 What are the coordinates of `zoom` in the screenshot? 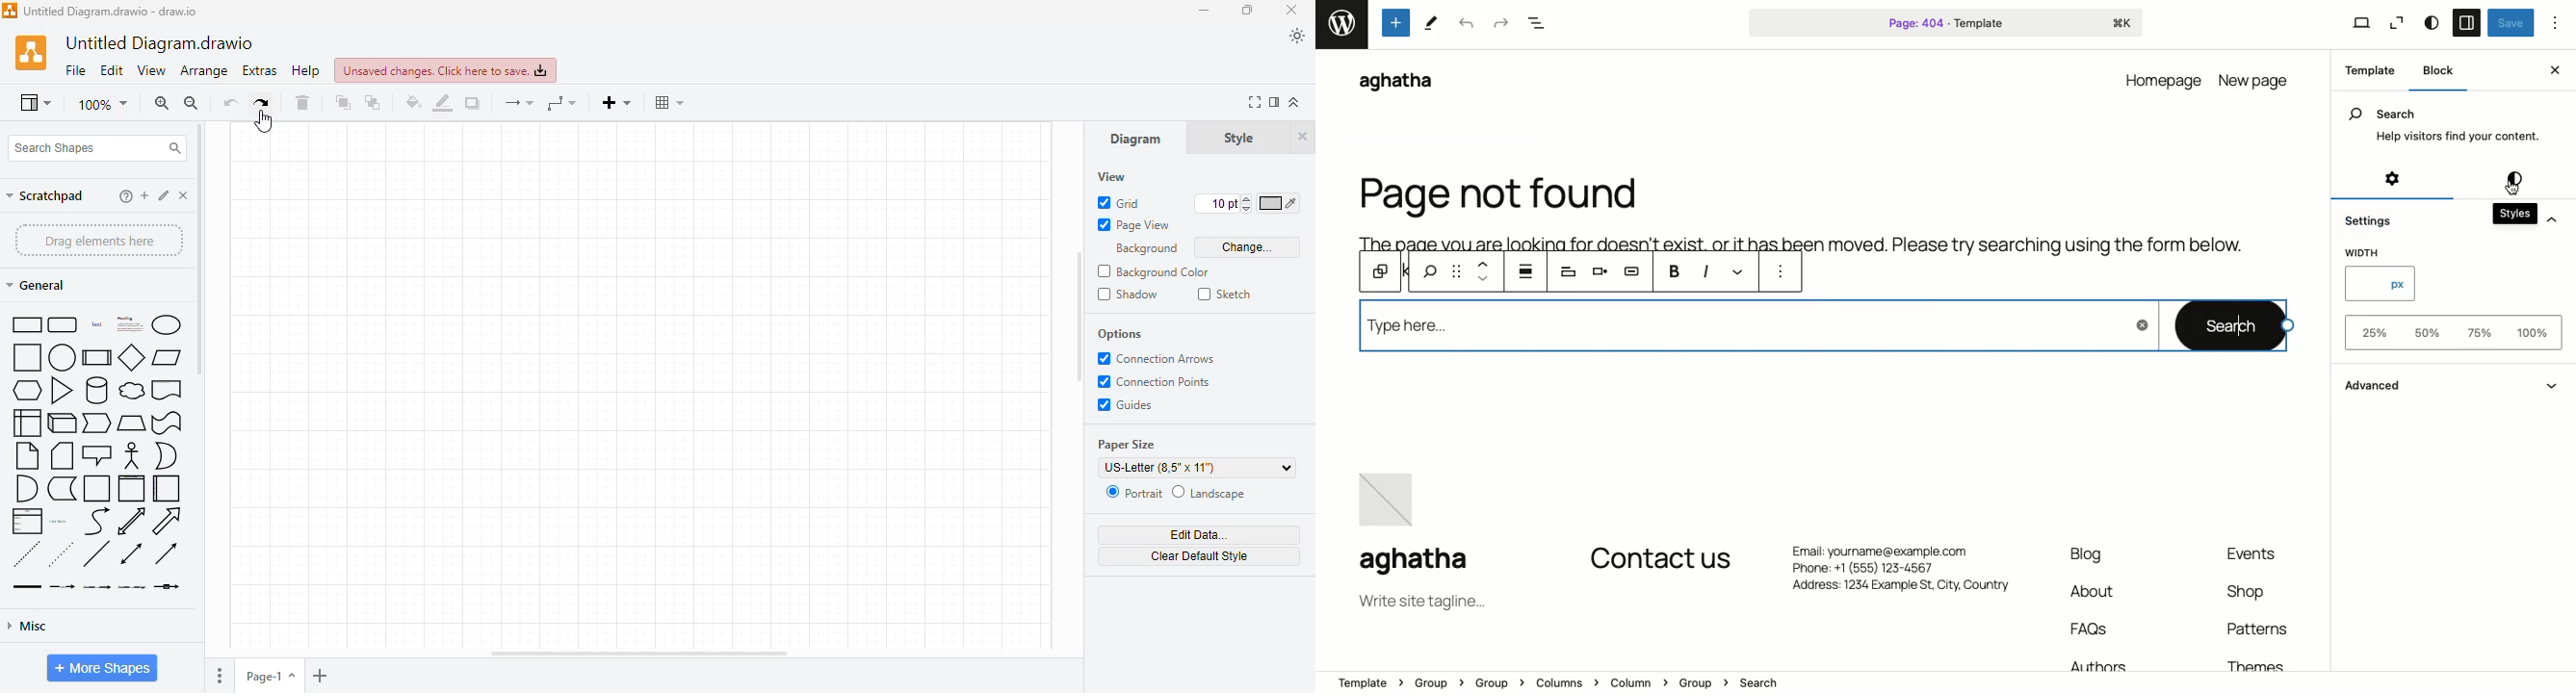 It's located at (103, 104).